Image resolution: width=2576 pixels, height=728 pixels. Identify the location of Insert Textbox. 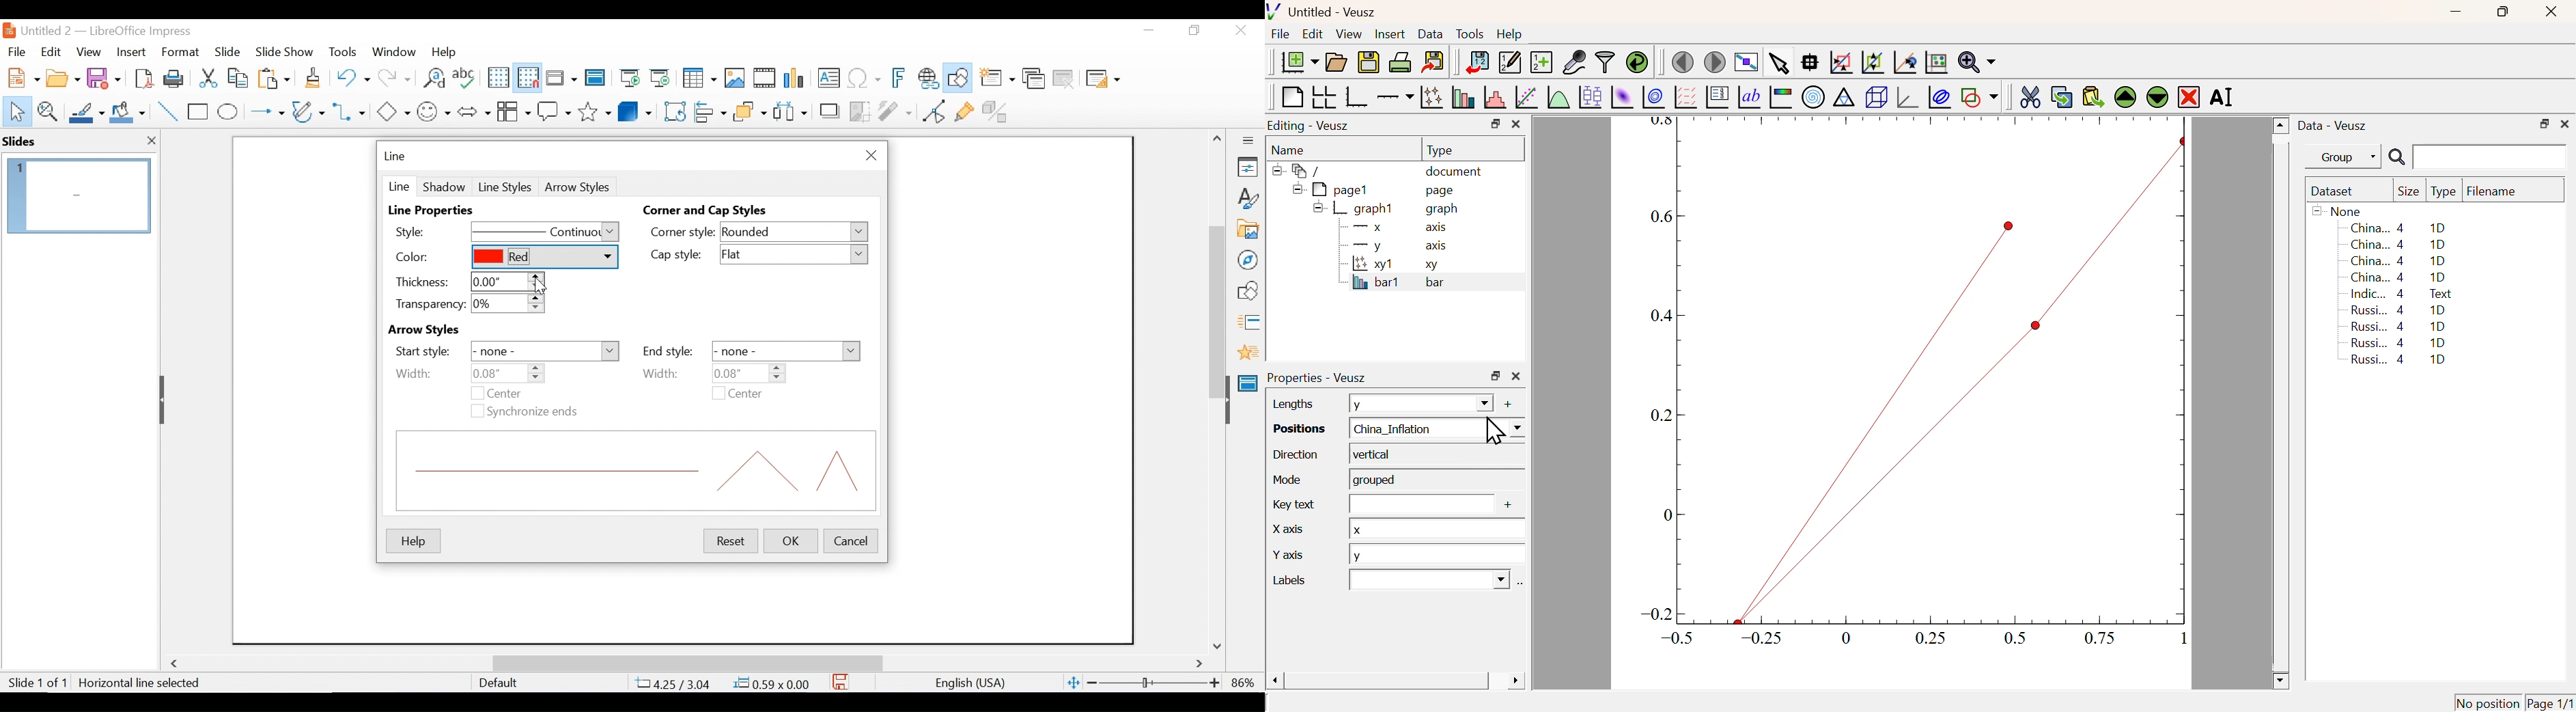
(828, 79).